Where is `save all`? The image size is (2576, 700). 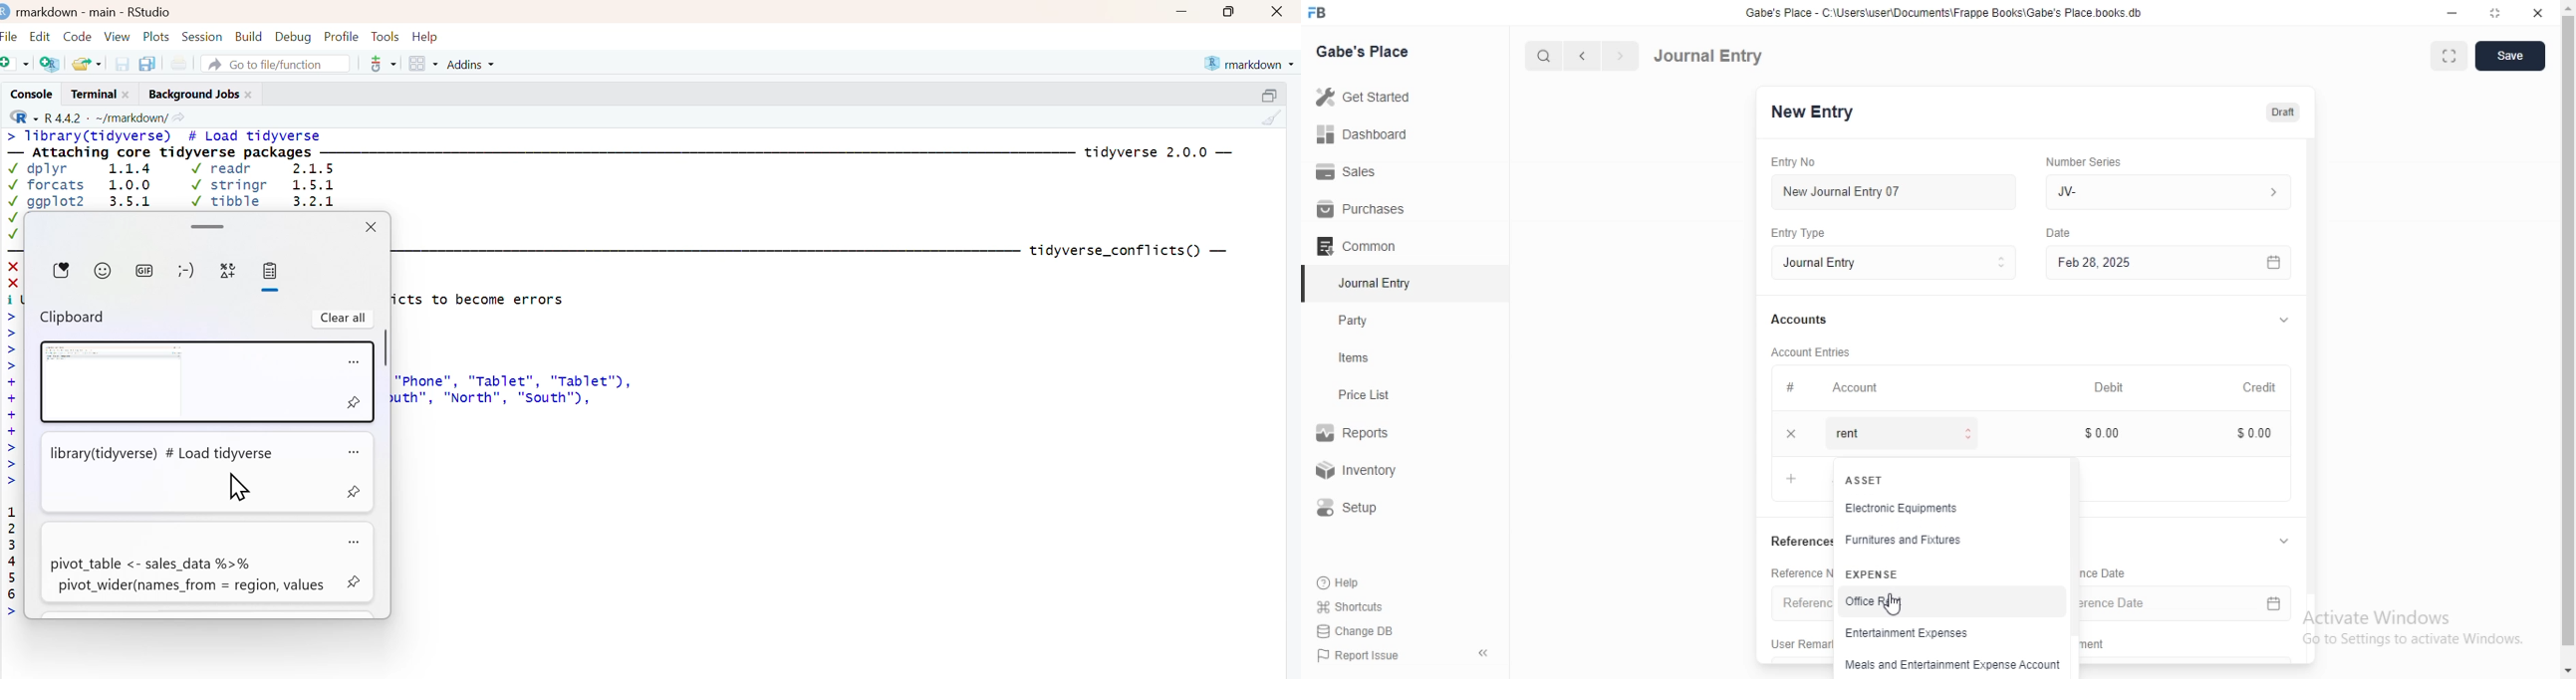 save all is located at coordinates (147, 63).